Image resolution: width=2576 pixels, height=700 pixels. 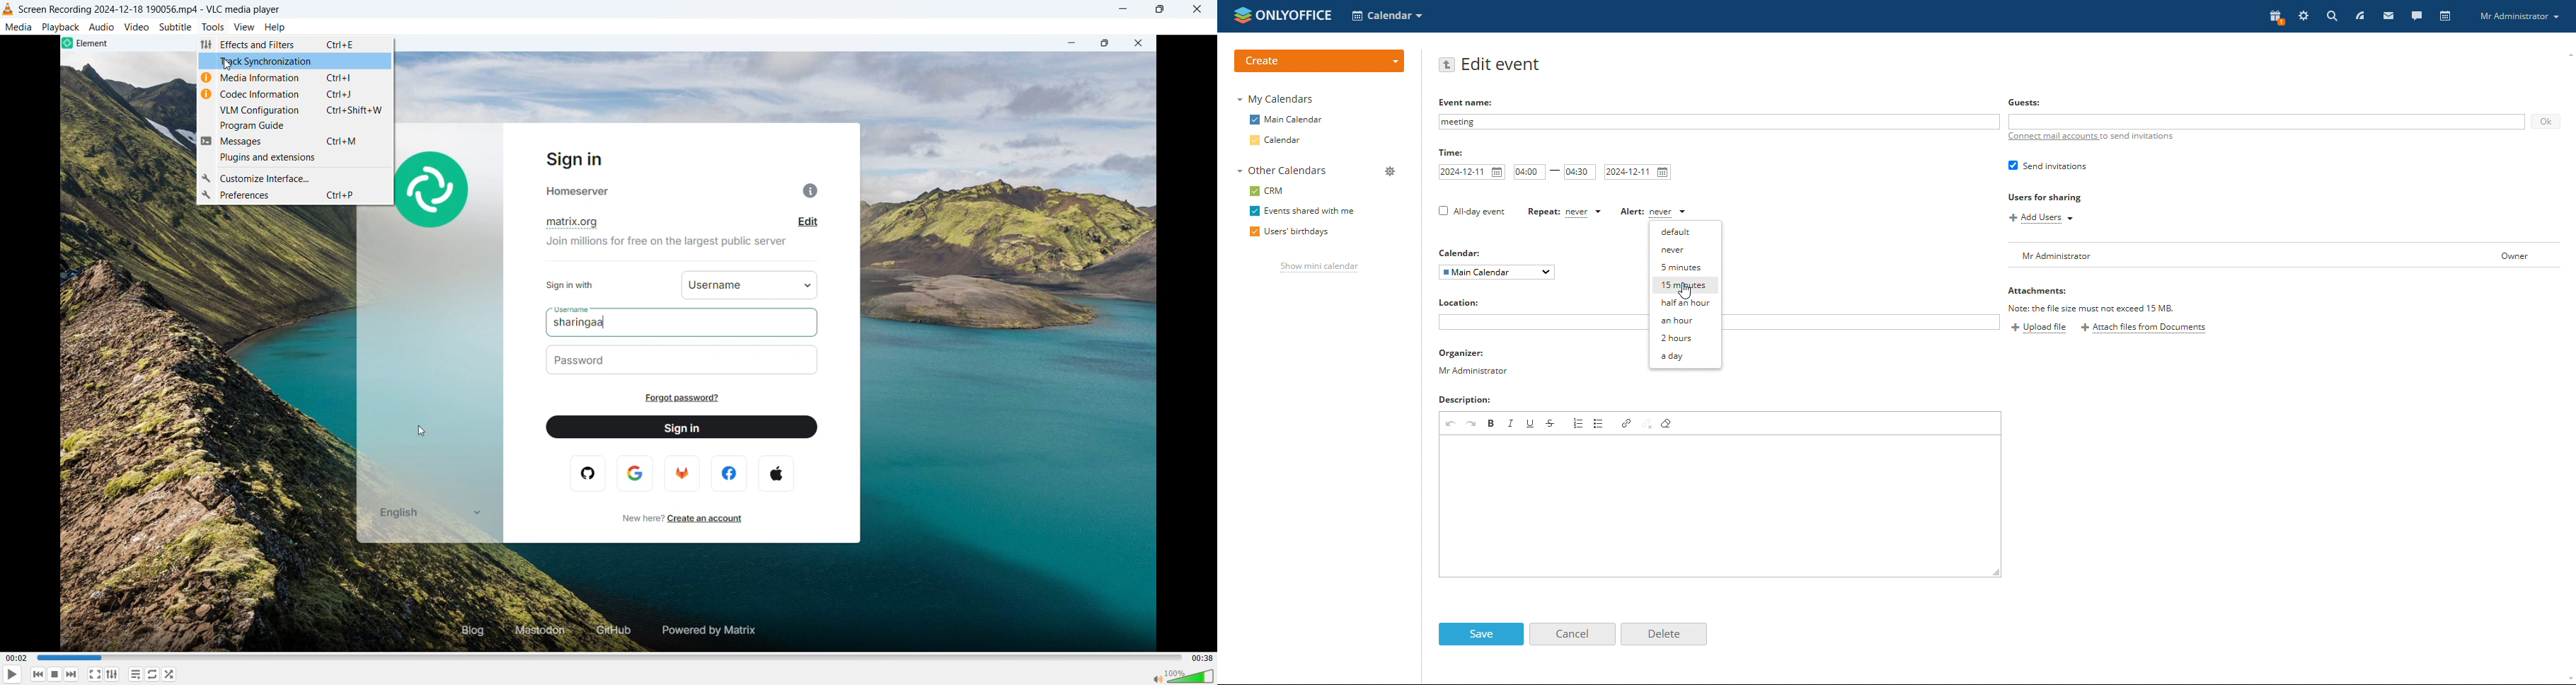 I want to click on send invitations, so click(x=2047, y=166).